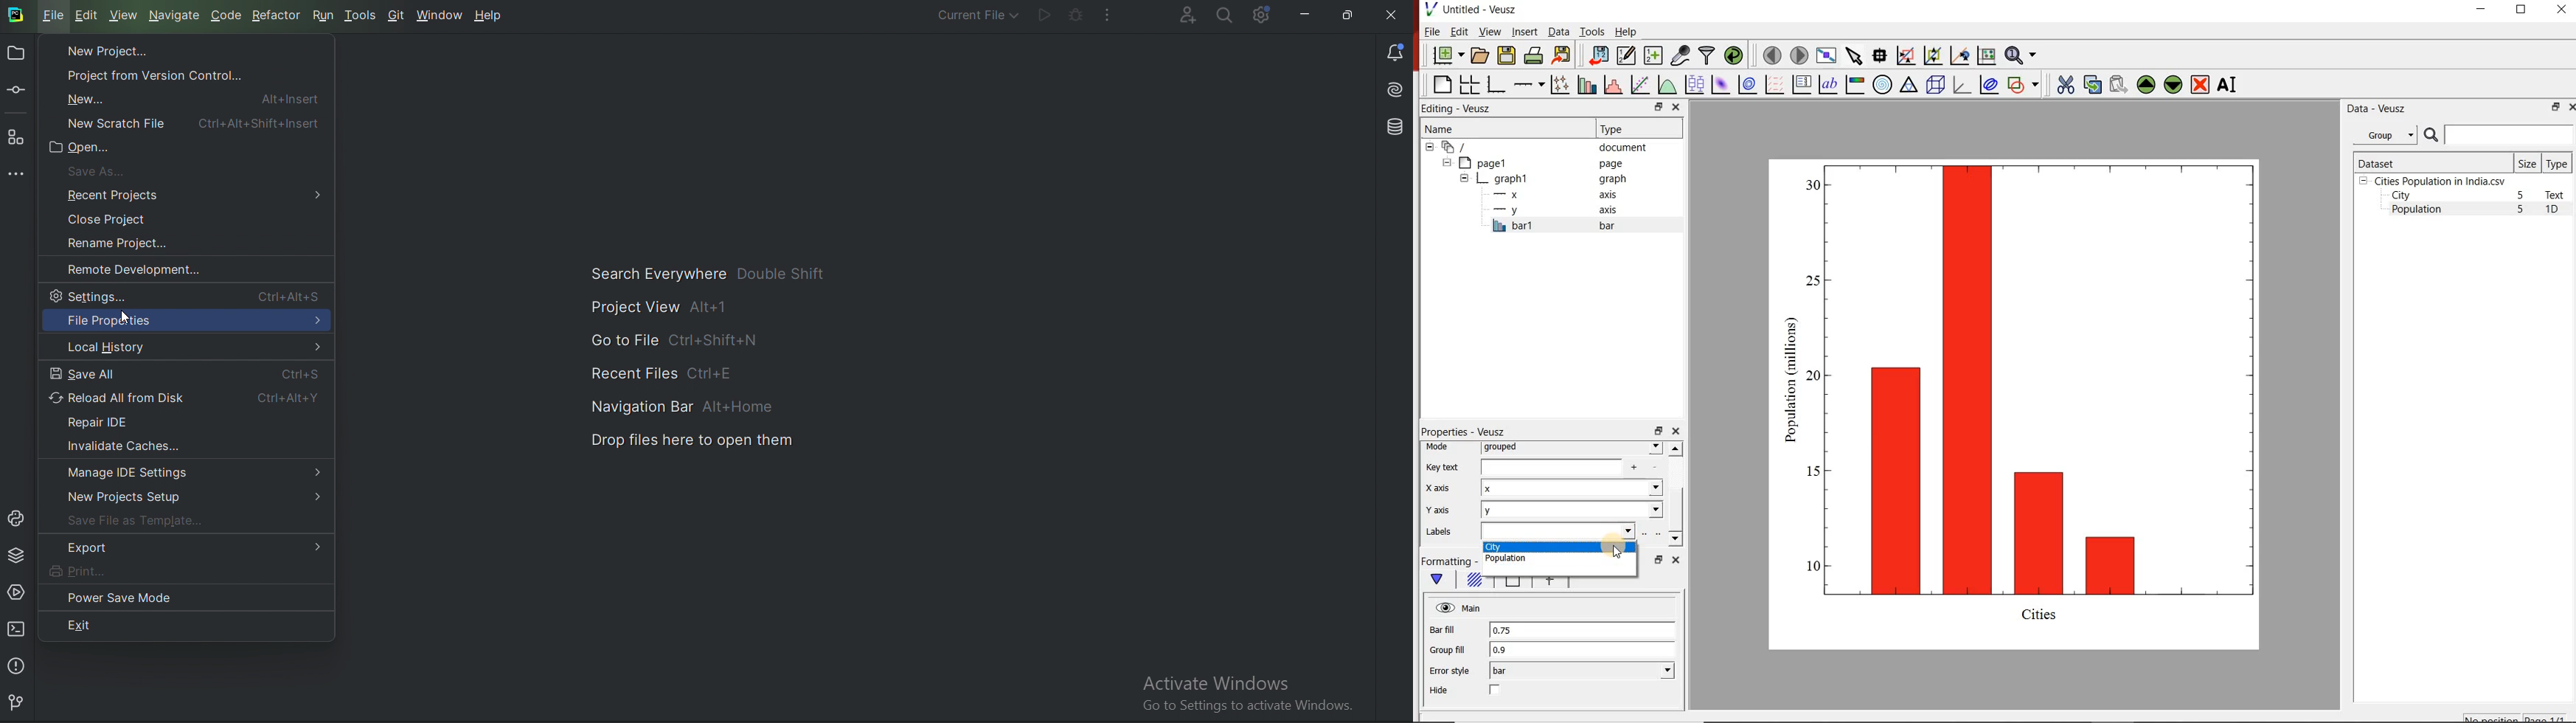 This screenshot has width=2576, height=728. I want to click on Power save mode, so click(122, 597).